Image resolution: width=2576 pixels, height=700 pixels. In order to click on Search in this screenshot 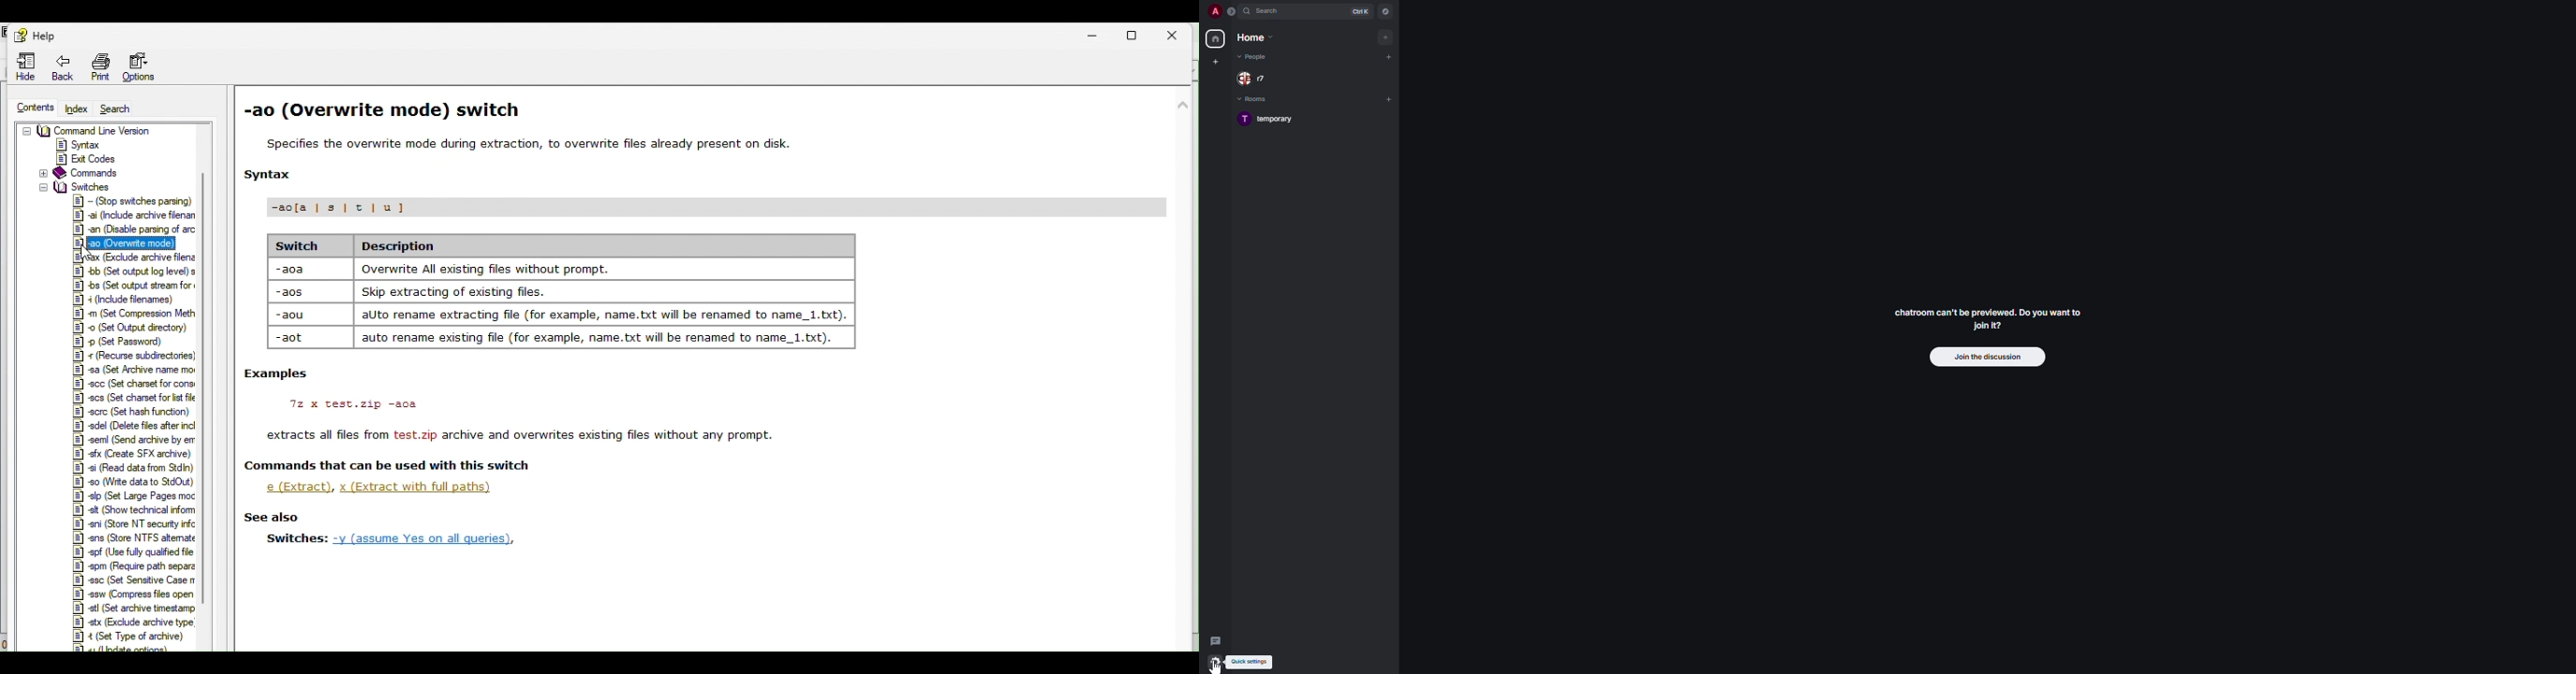, I will do `click(121, 110)`.